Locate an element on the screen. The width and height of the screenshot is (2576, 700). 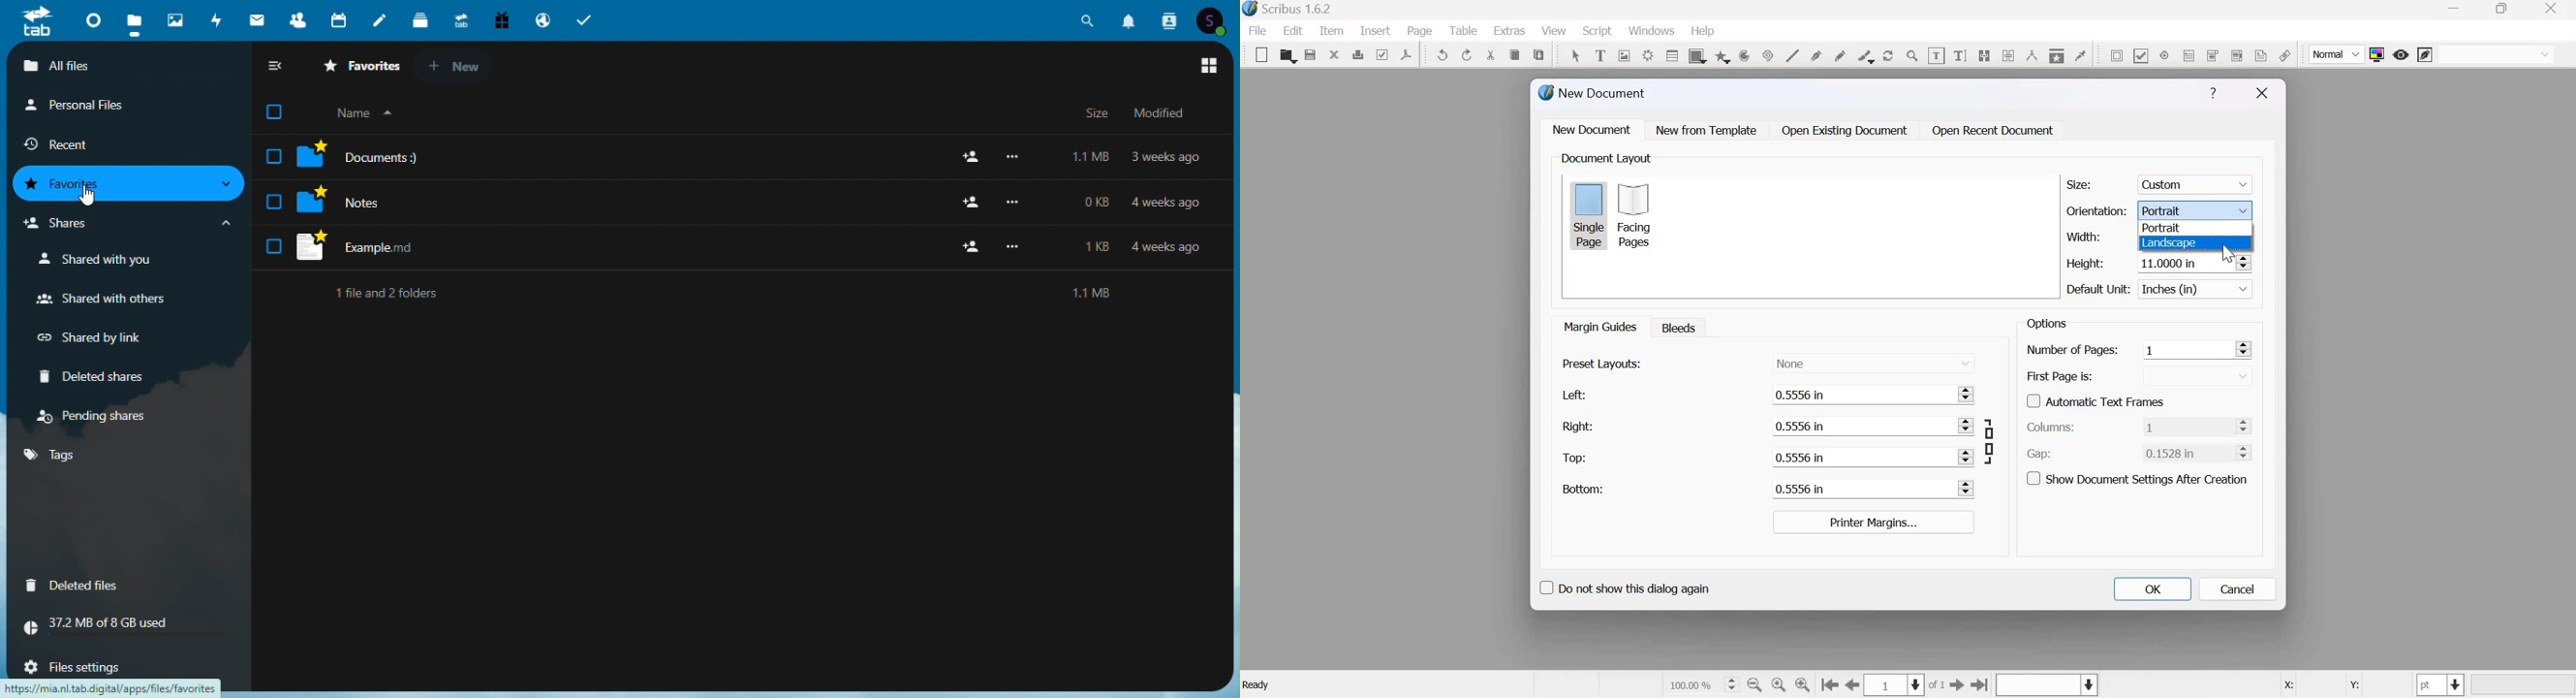
Options is located at coordinates (2045, 323).